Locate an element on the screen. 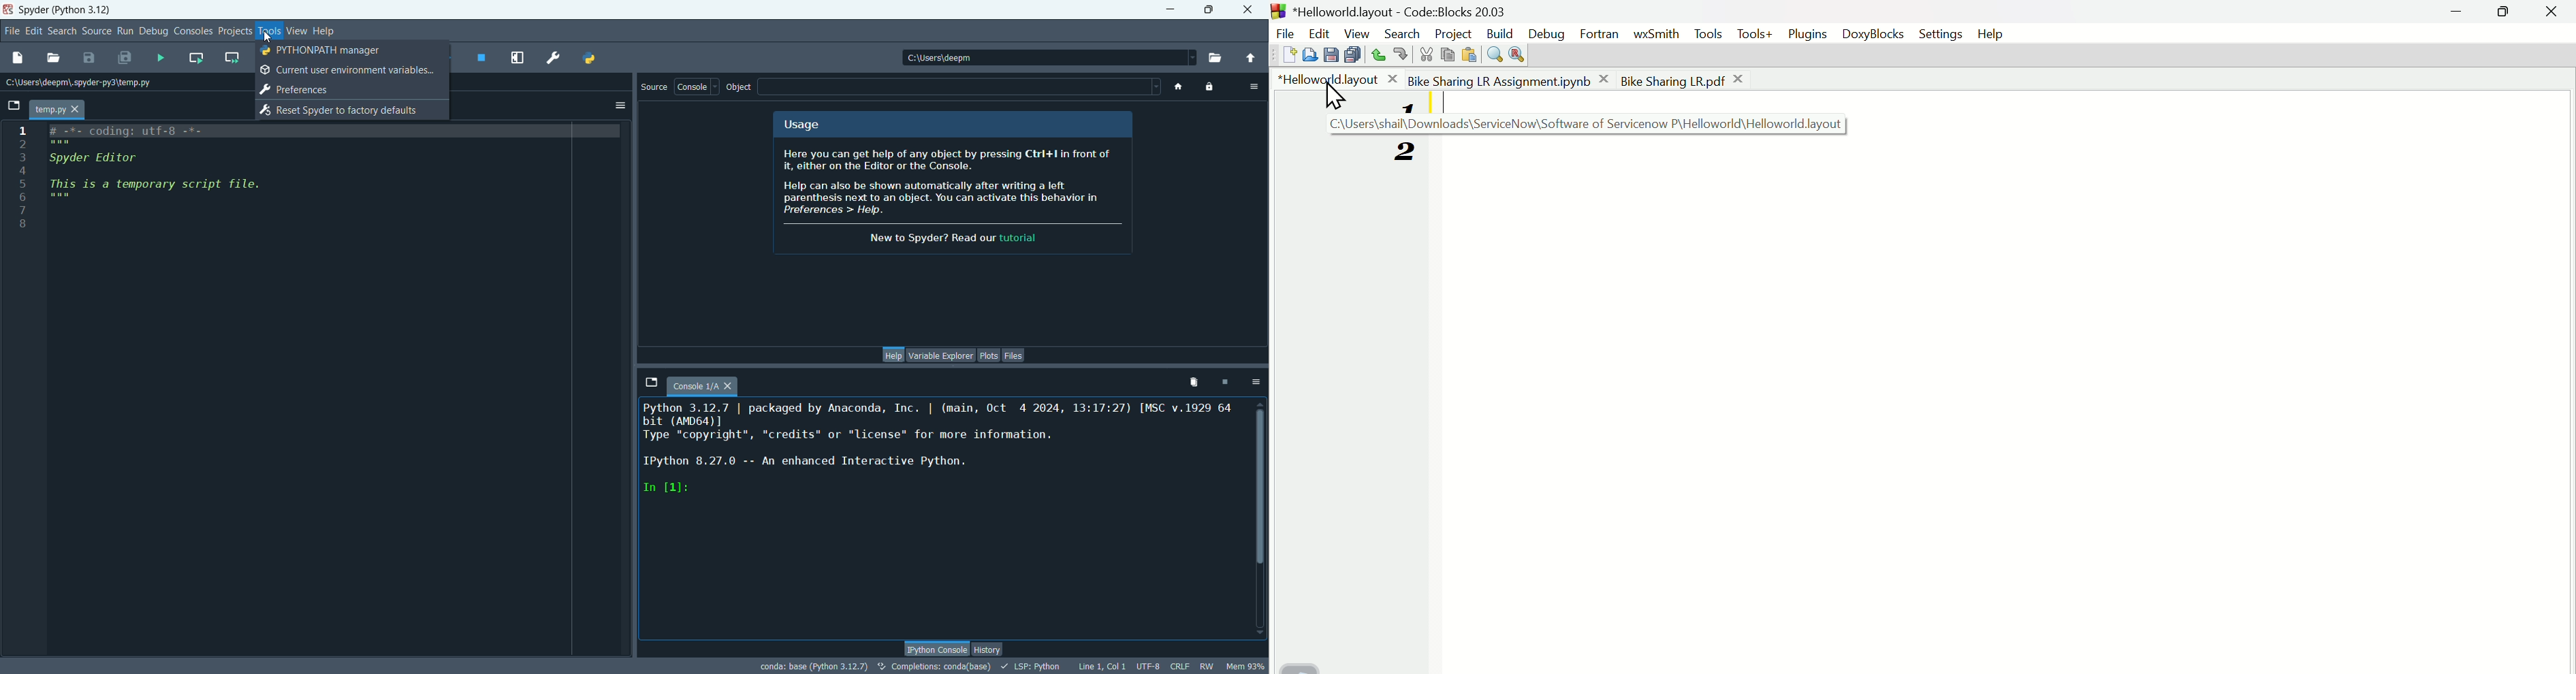 The image size is (2576, 700). debug is located at coordinates (153, 33).